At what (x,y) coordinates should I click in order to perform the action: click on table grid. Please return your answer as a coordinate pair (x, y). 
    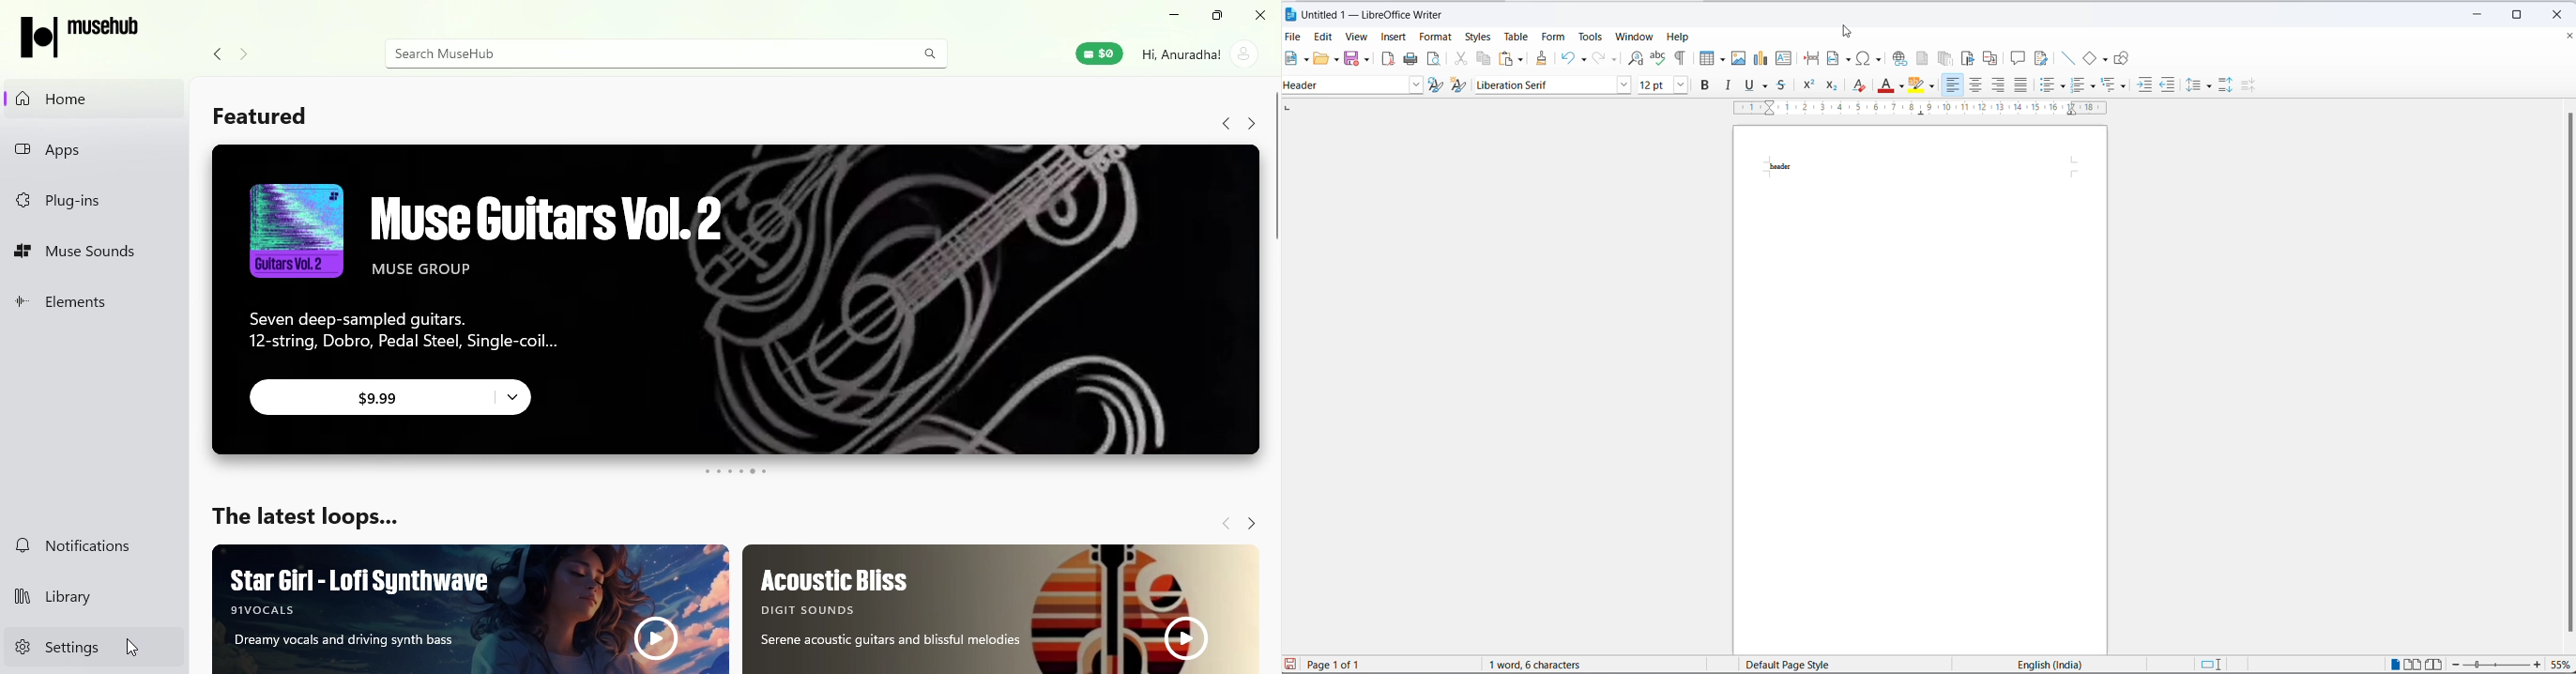
    Looking at the image, I should click on (1721, 59).